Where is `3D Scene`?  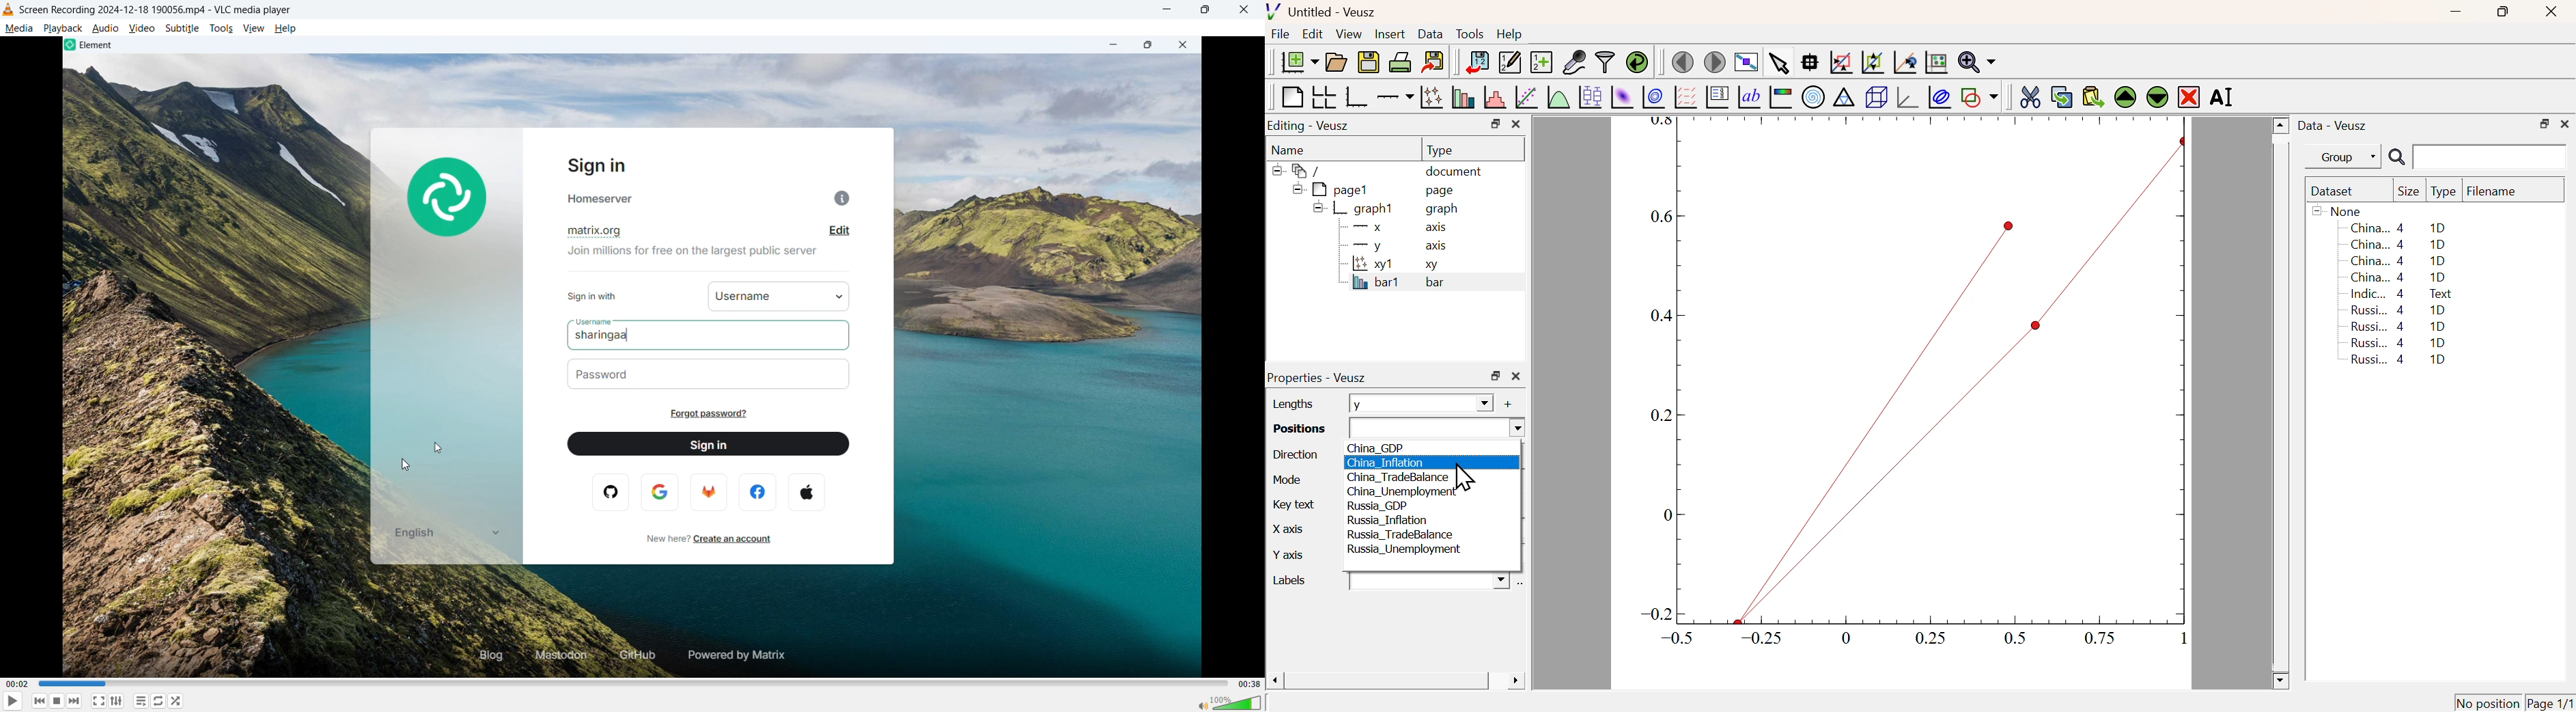 3D Scene is located at coordinates (1876, 97).